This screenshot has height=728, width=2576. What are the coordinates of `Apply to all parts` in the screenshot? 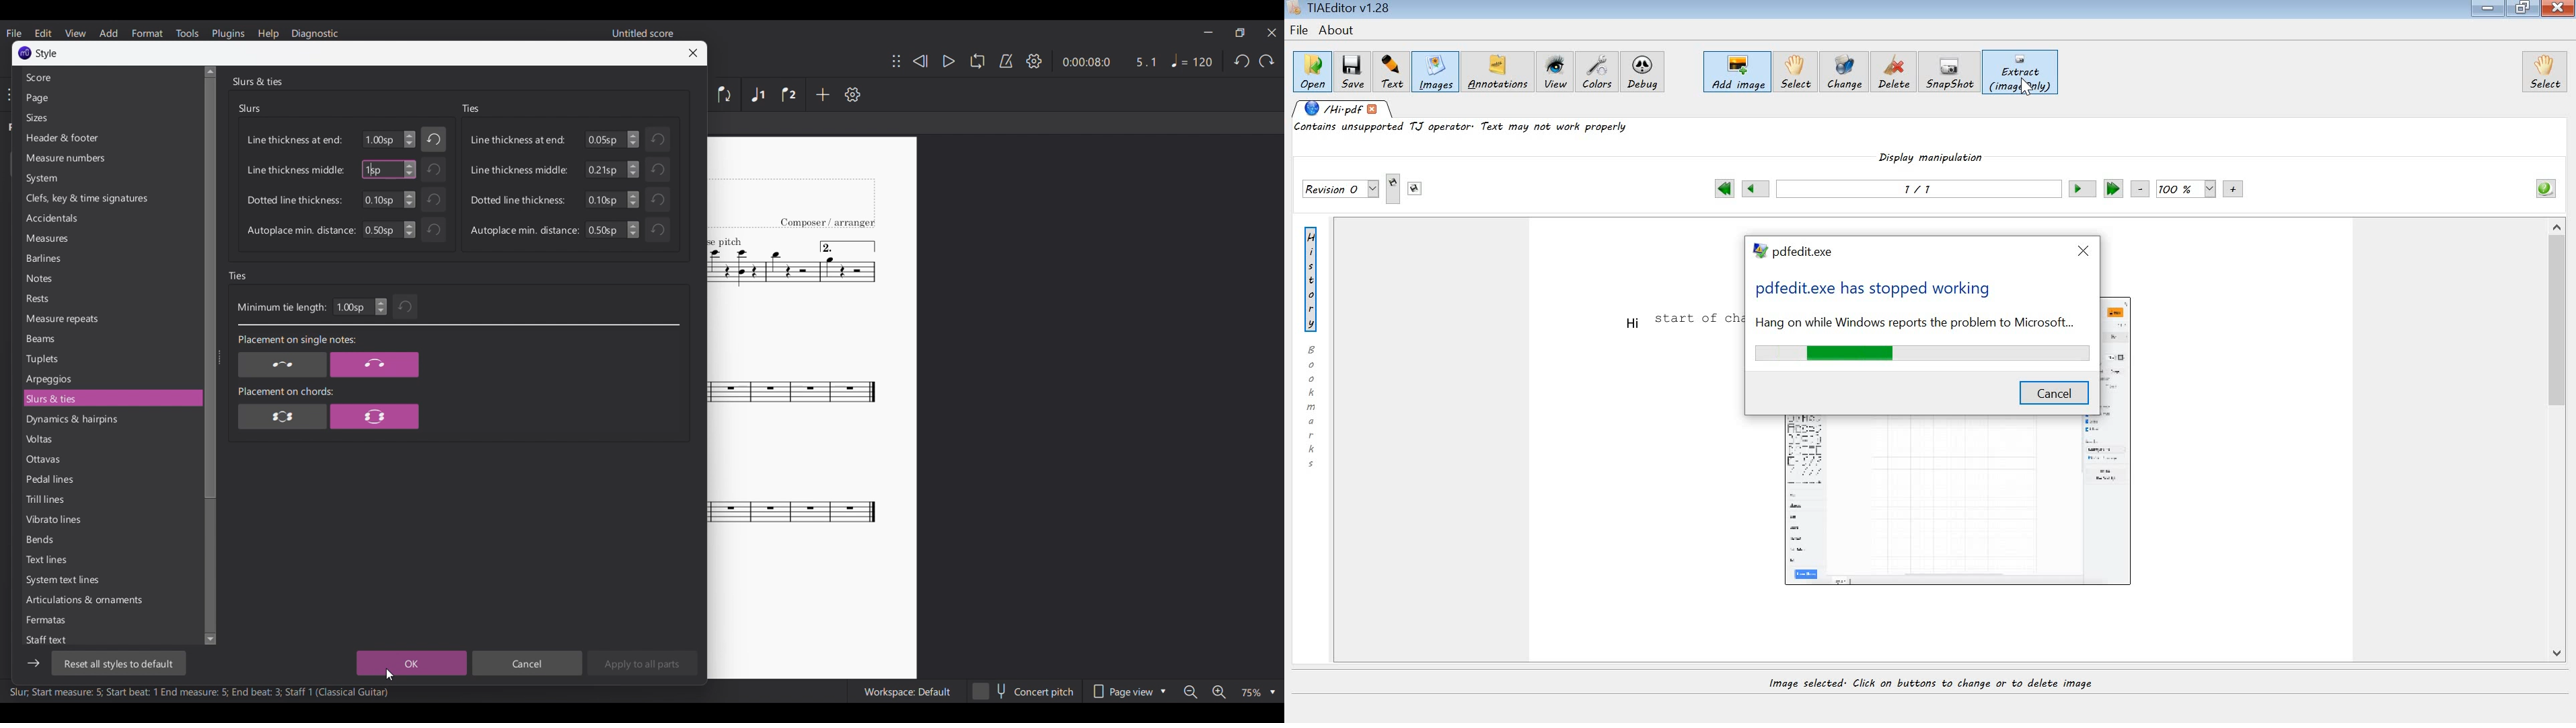 It's located at (642, 663).